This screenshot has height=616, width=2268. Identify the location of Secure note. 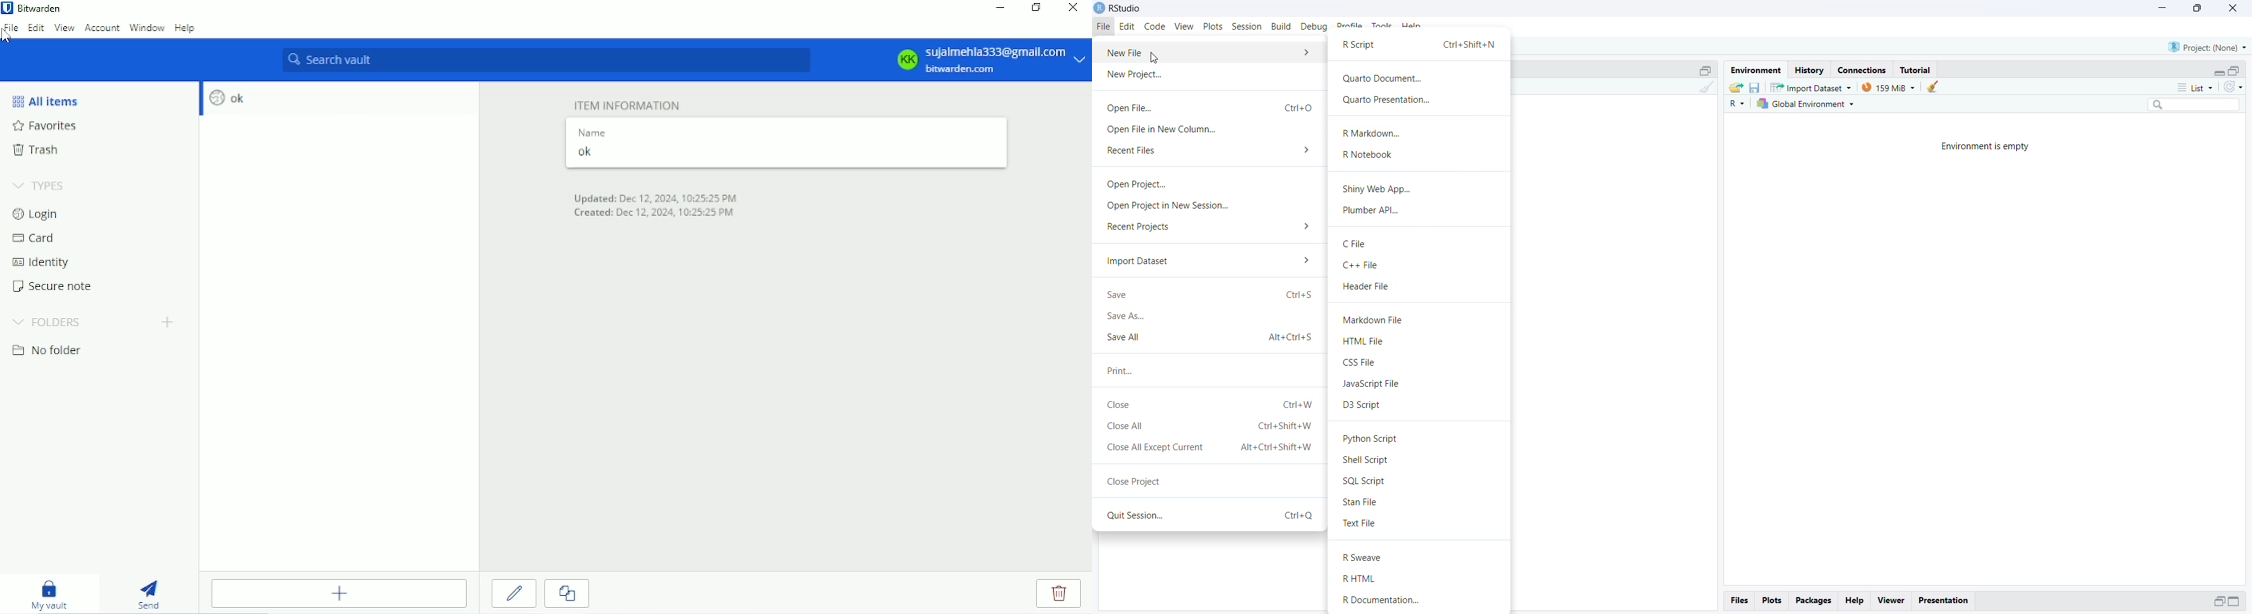
(62, 289).